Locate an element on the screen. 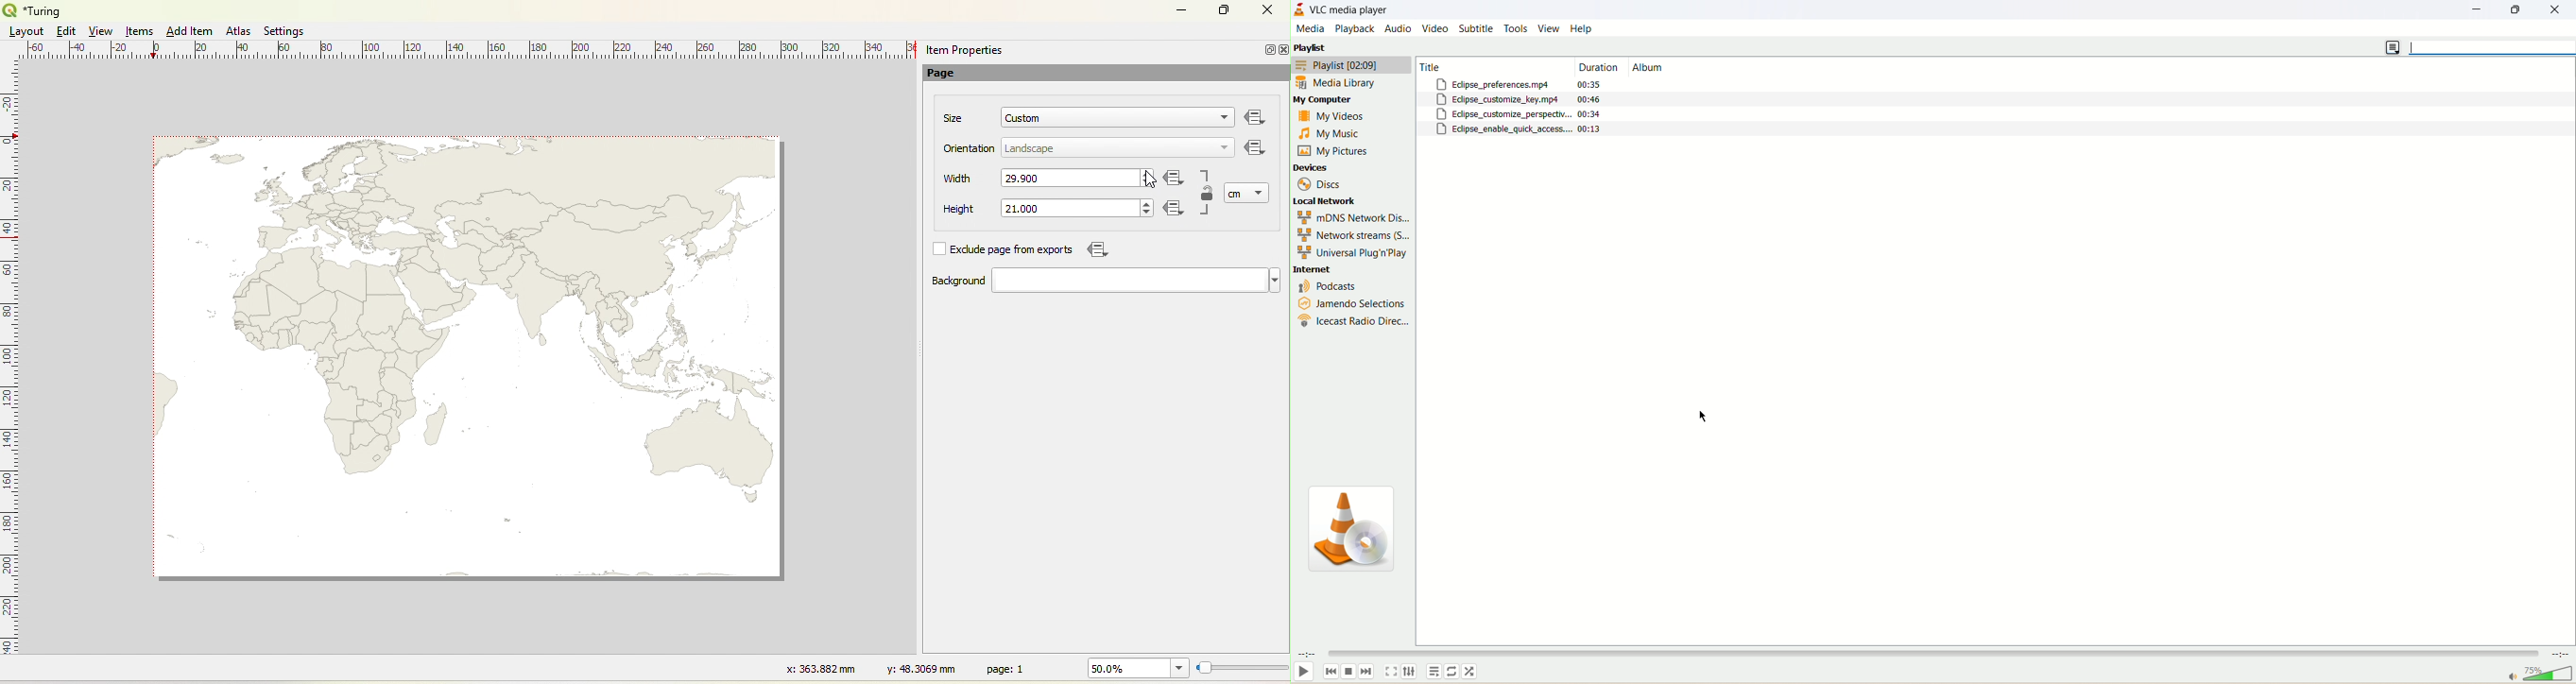 Image resolution: width=2576 pixels, height=700 pixels. playback is located at coordinates (1354, 29).